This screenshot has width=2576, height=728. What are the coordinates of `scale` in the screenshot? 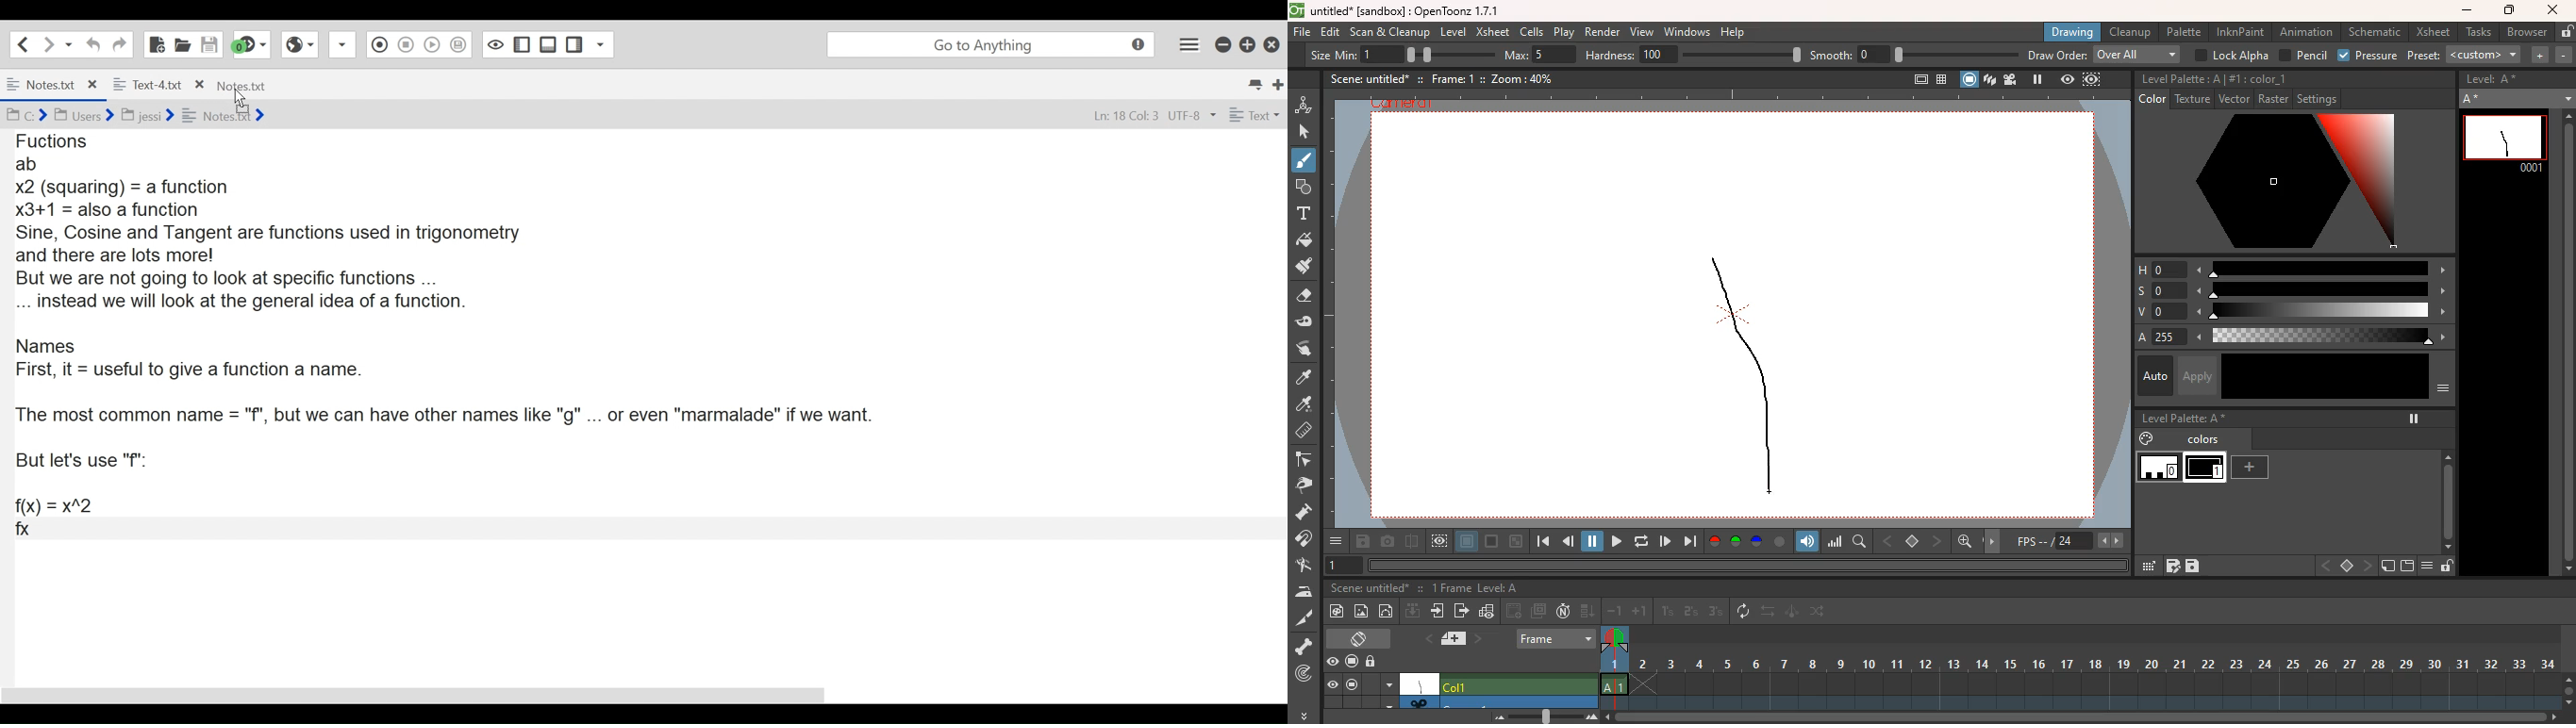 It's located at (2322, 313).